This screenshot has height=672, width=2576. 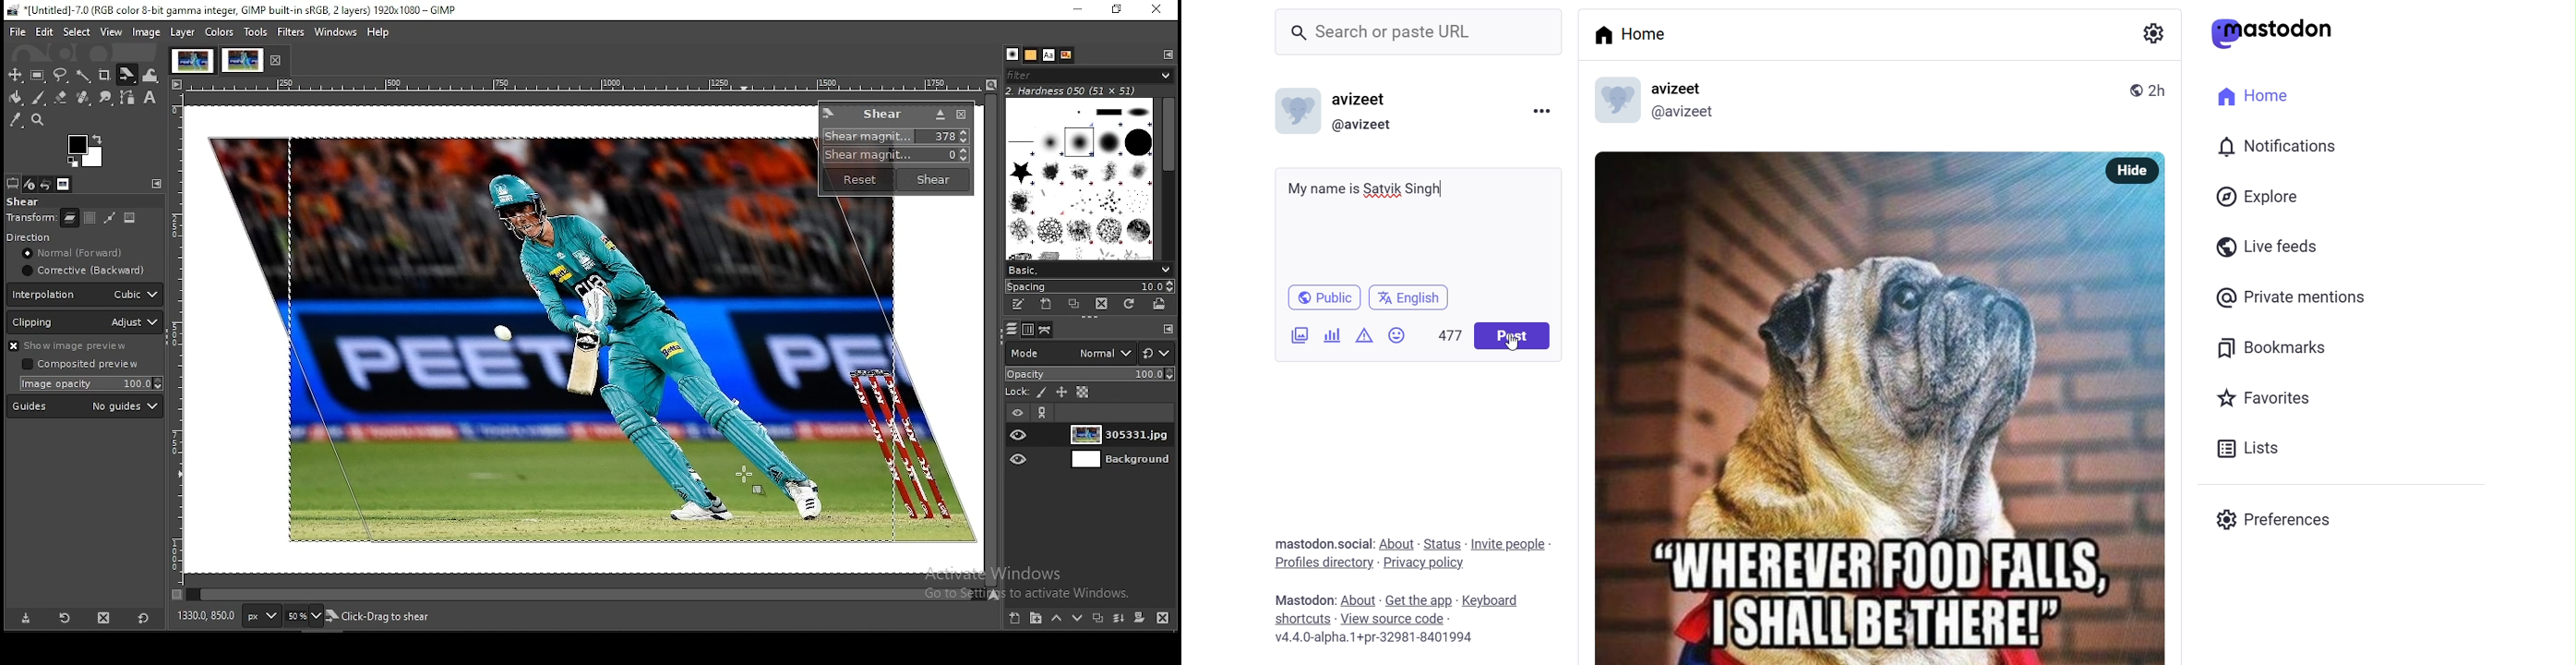 I want to click on close window, so click(x=1153, y=10).